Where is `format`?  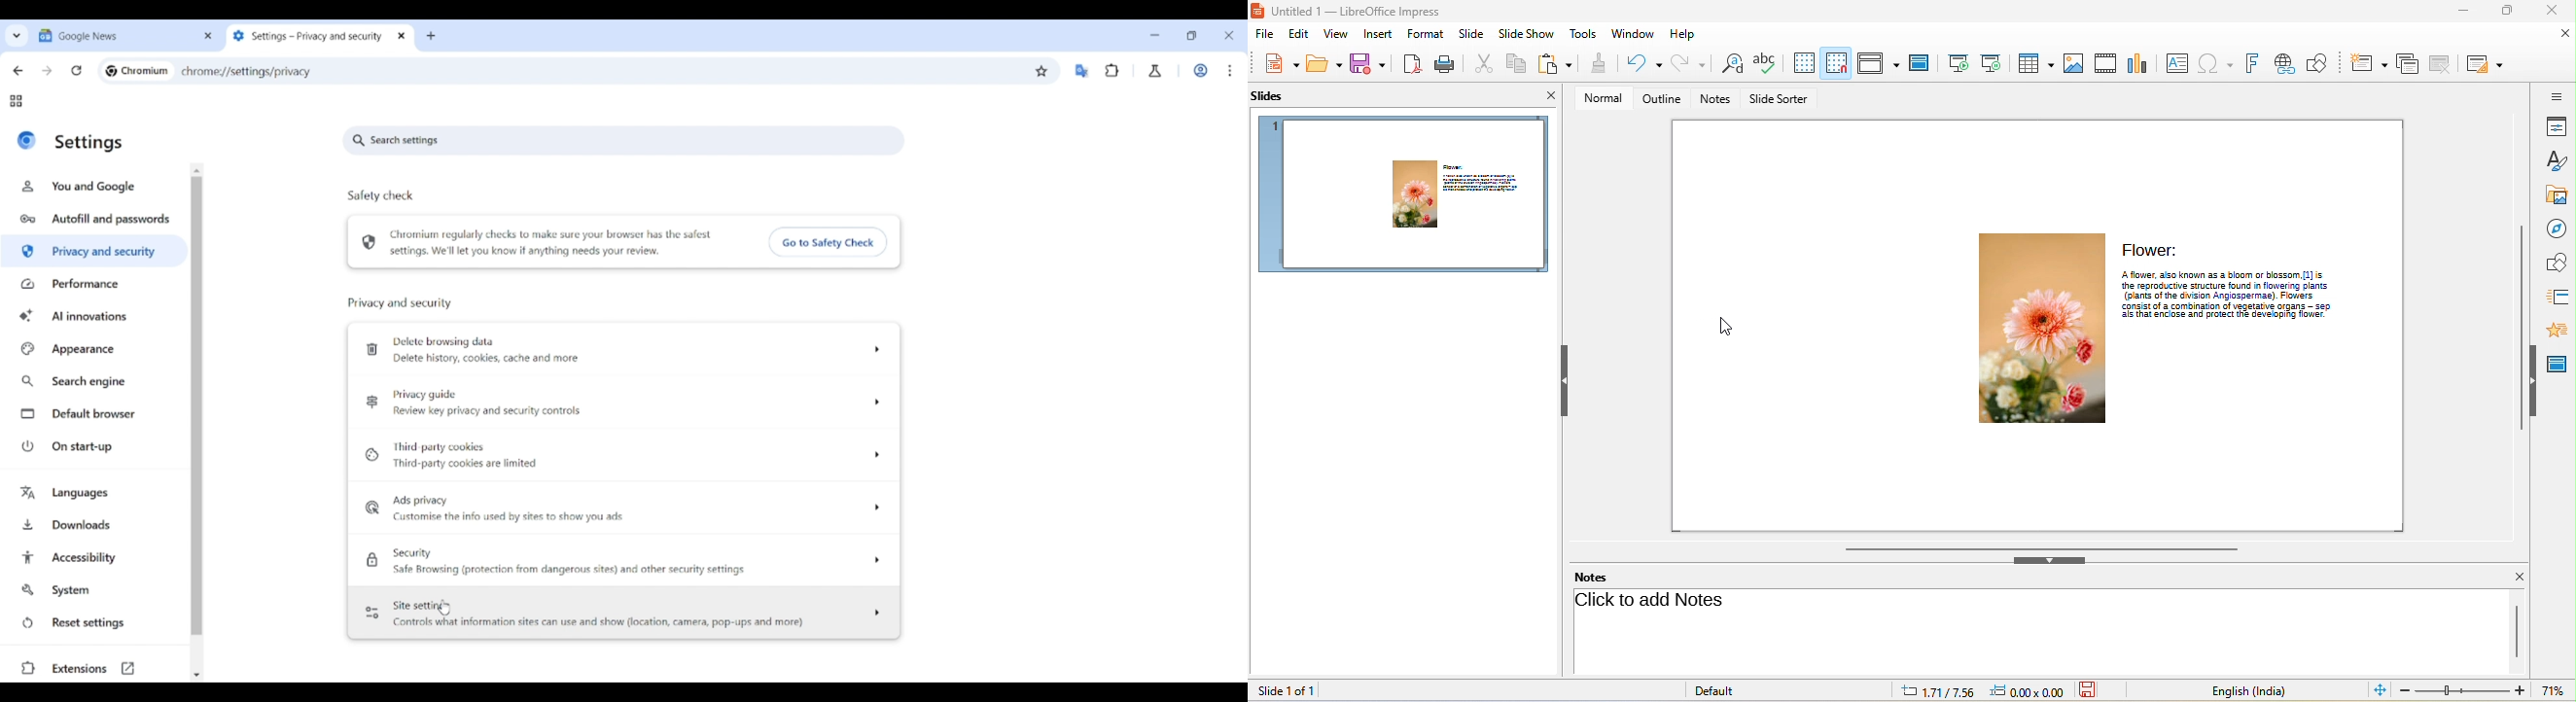
format is located at coordinates (1428, 34).